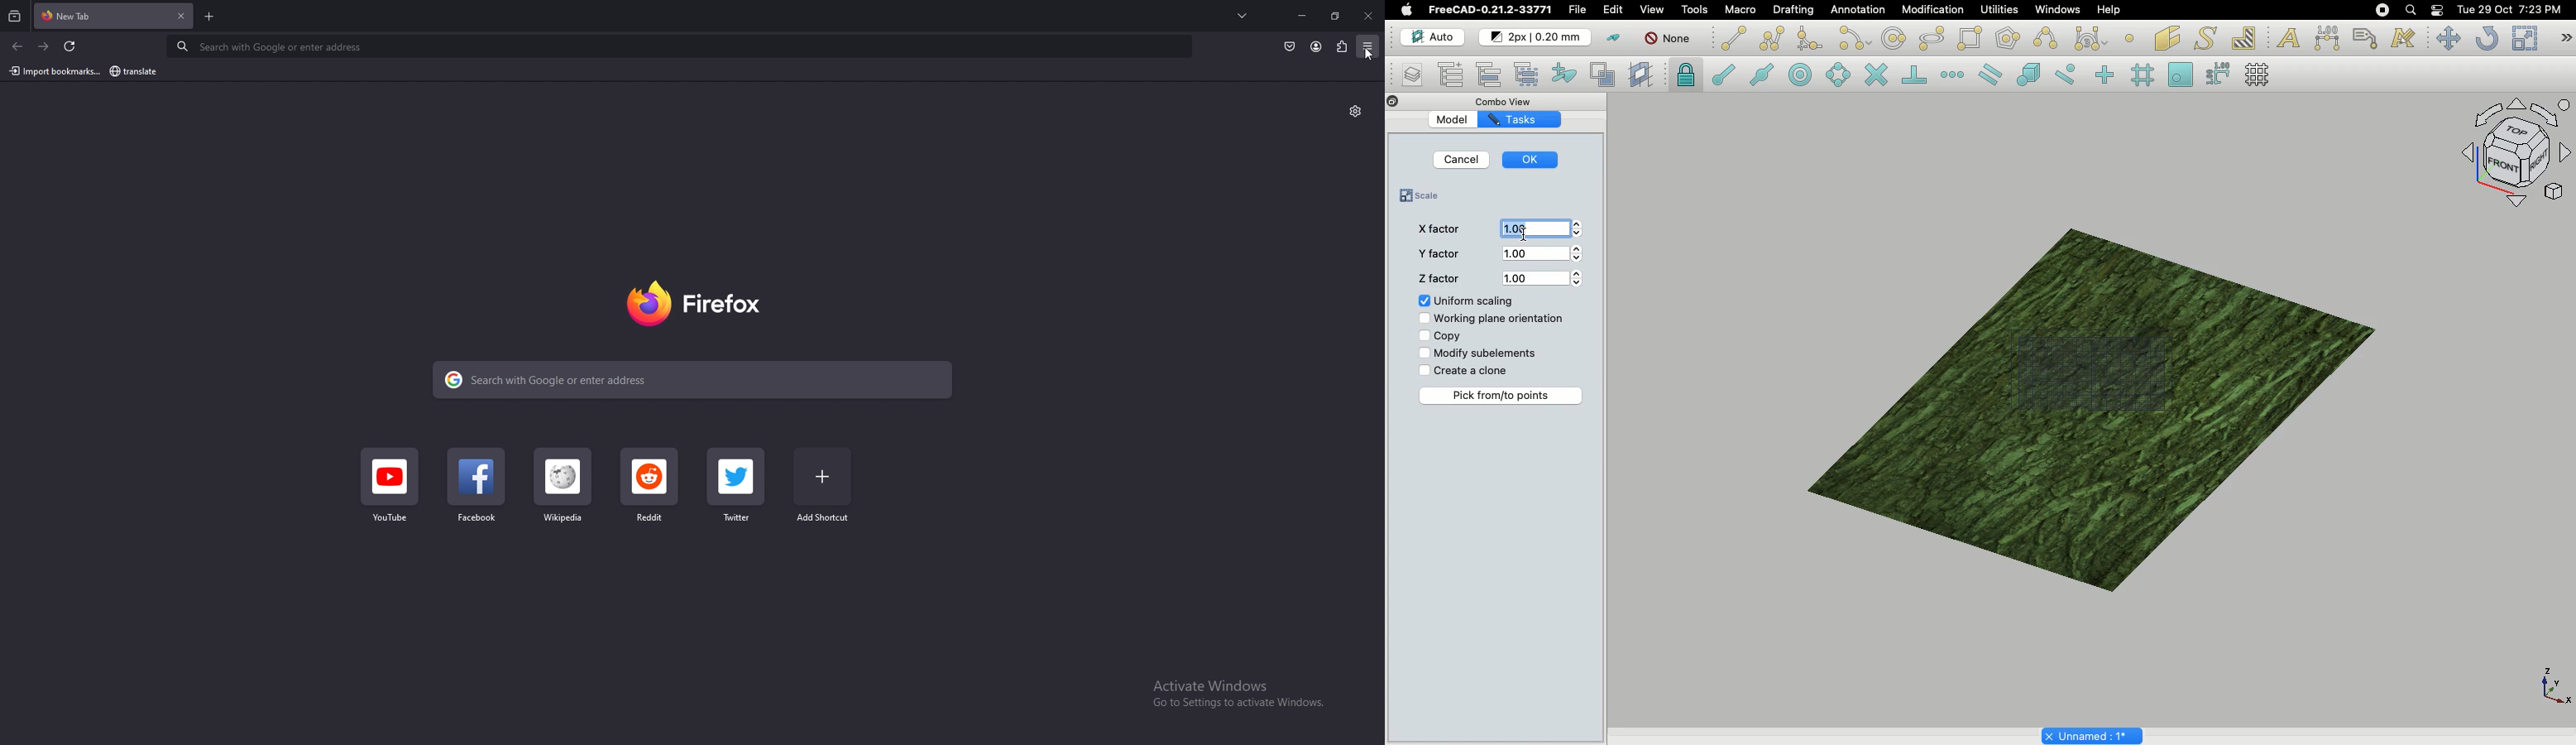 The height and width of the screenshot is (756, 2576). I want to click on recent browsing, so click(14, 16).